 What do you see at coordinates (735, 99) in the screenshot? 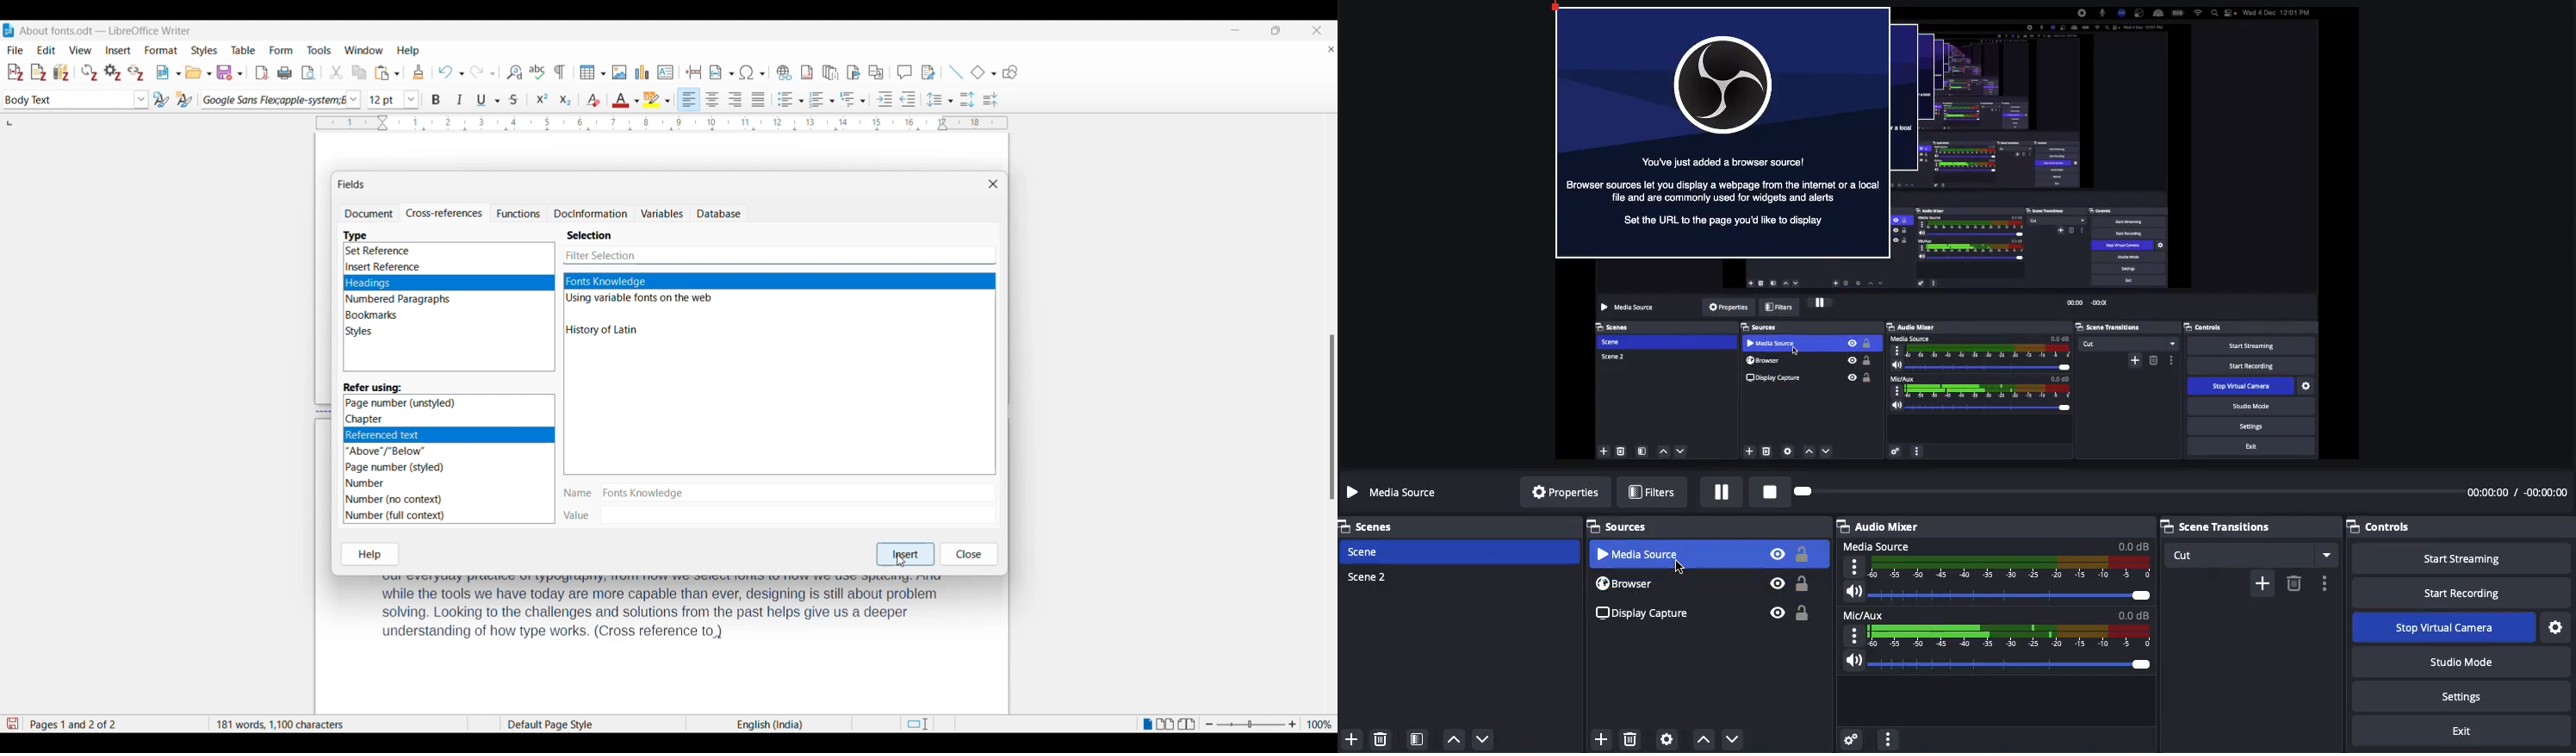
I see `Align right` at bounding box center [735, 99].